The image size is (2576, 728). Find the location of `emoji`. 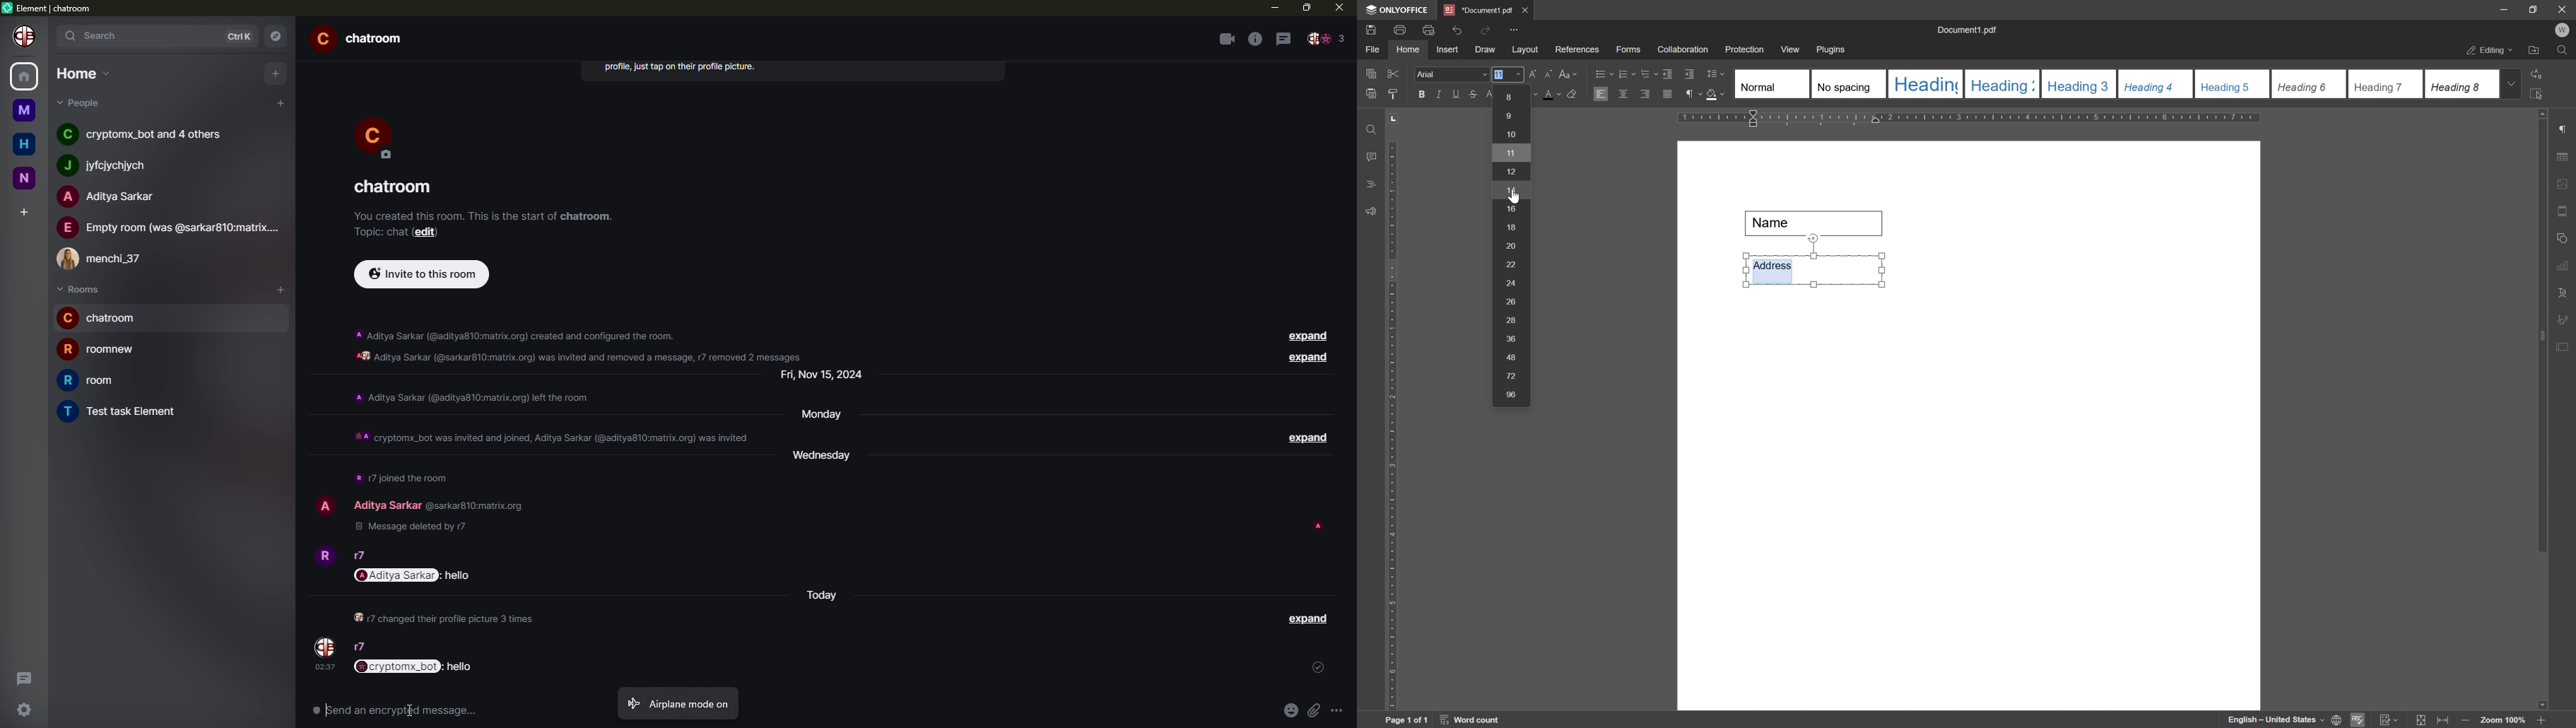

emoji is located at coordinates (1290, 710).